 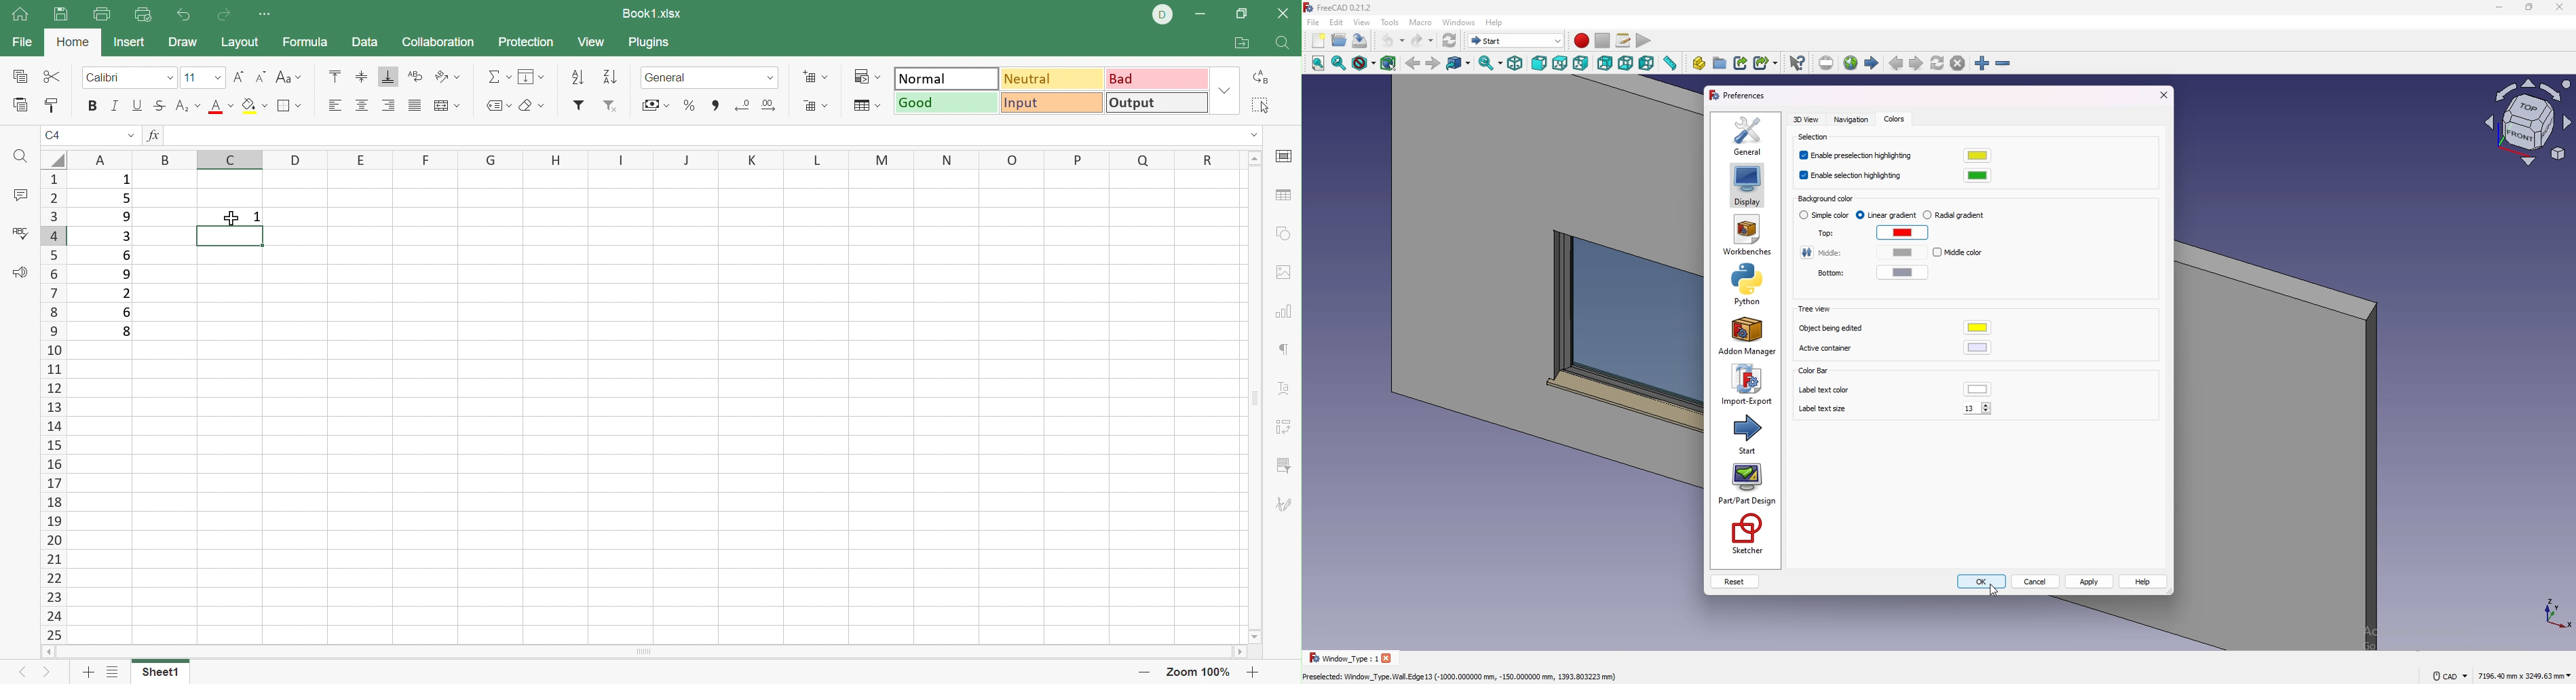 What do you see at coordinates (531, 77) in the screenshot?
I see `Fill` at bounding box center [531, 77].